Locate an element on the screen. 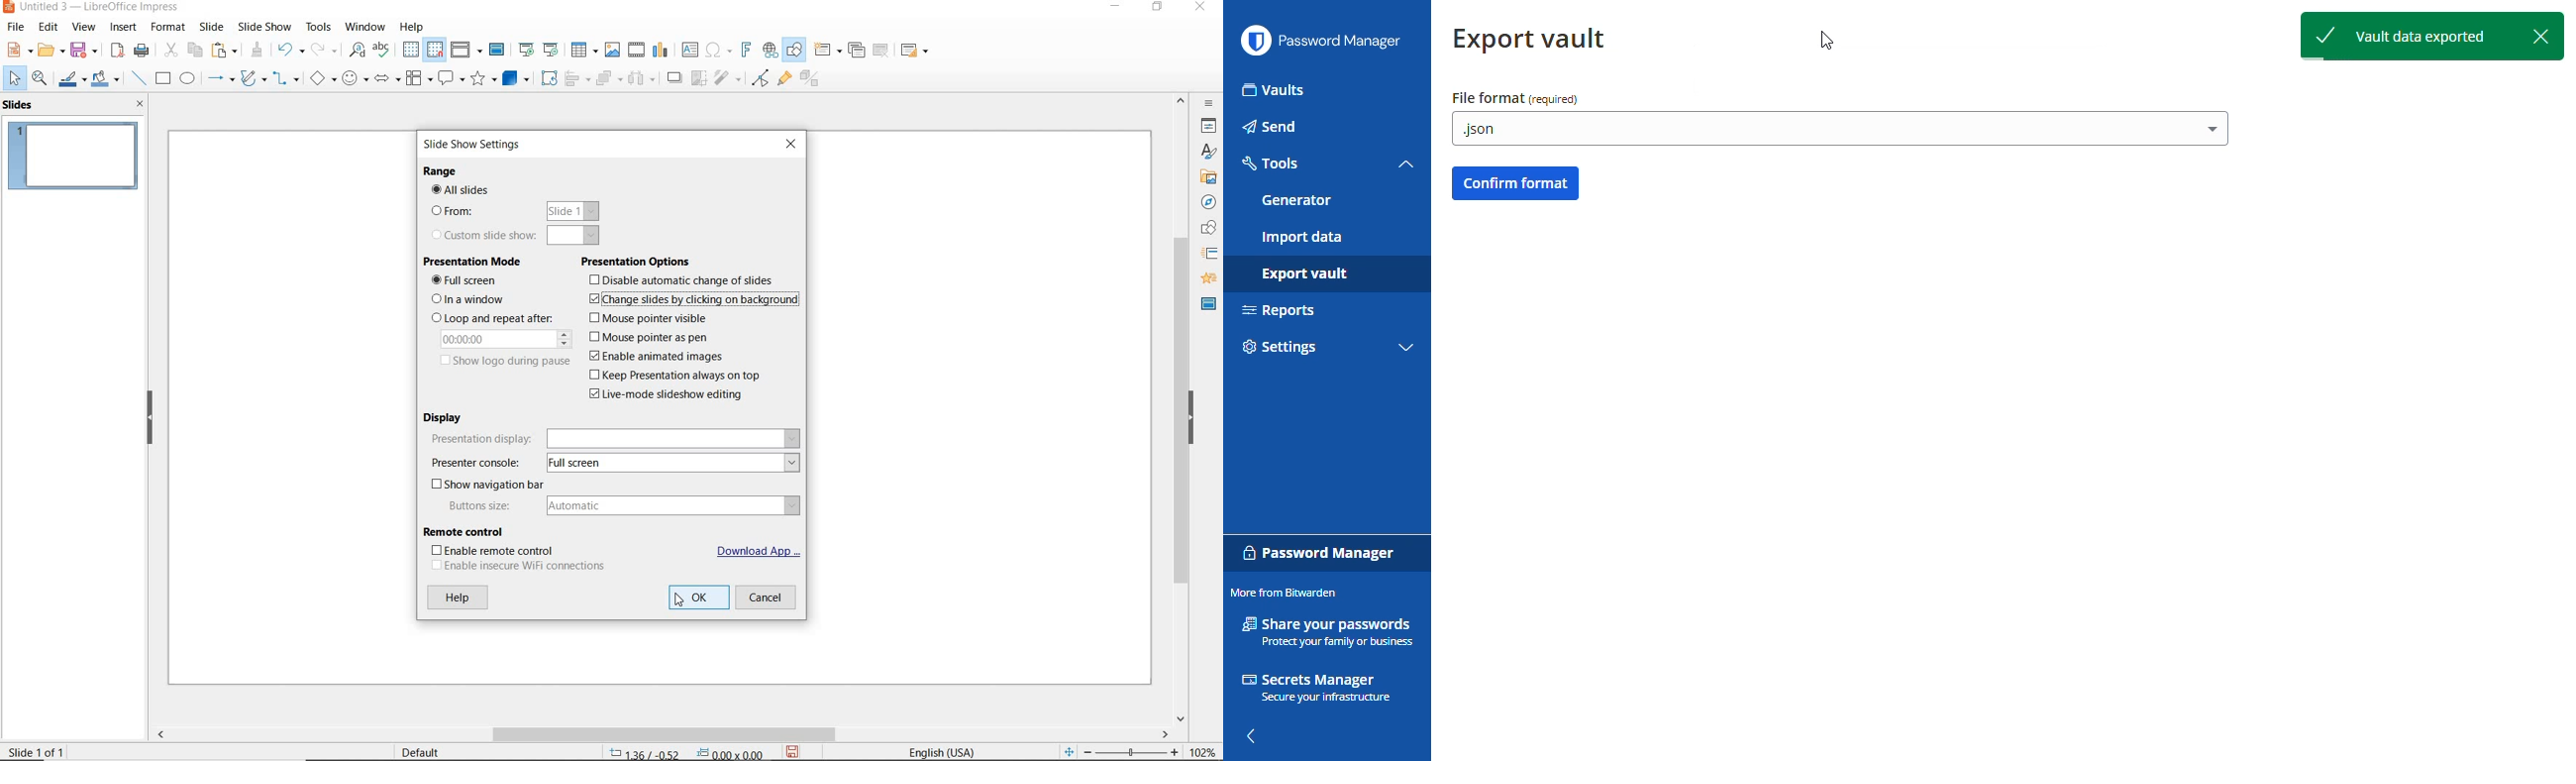 Image resolution: width=2576 pixels, height=784 pixels. HIDE is located at coordinates (1194, 418).